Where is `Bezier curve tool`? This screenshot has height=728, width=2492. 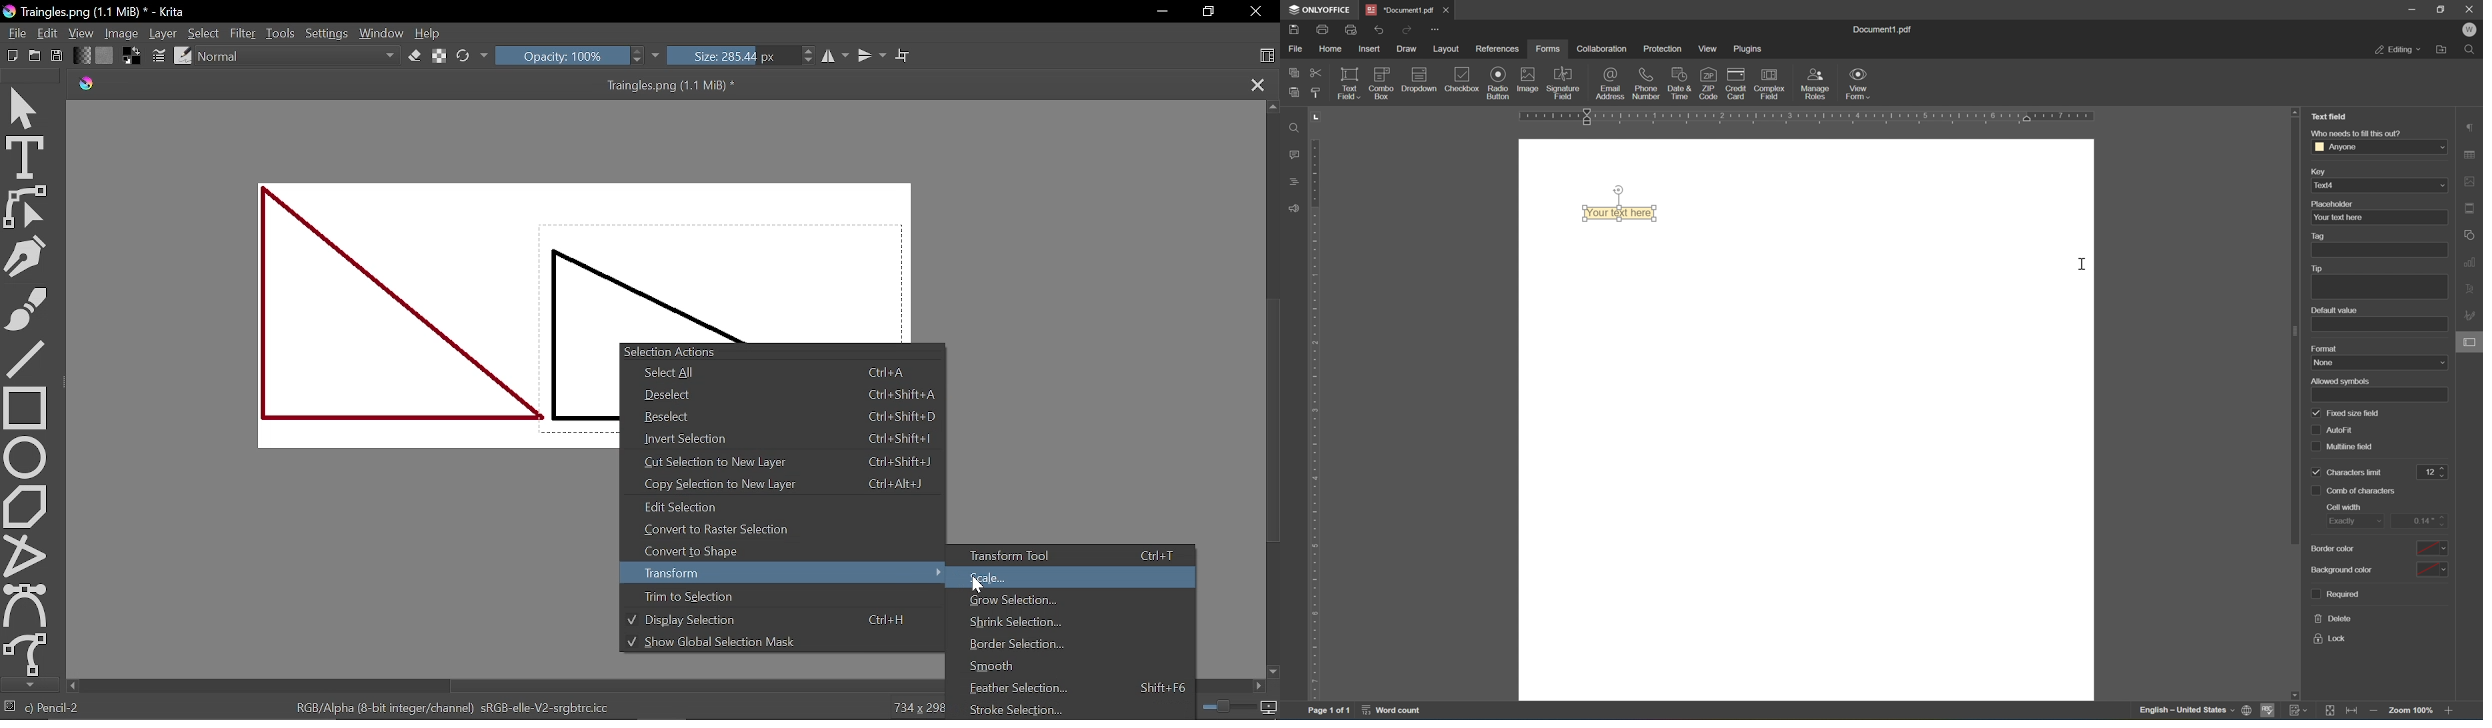 Bezier curve tool is located at coordinates (26, 604).